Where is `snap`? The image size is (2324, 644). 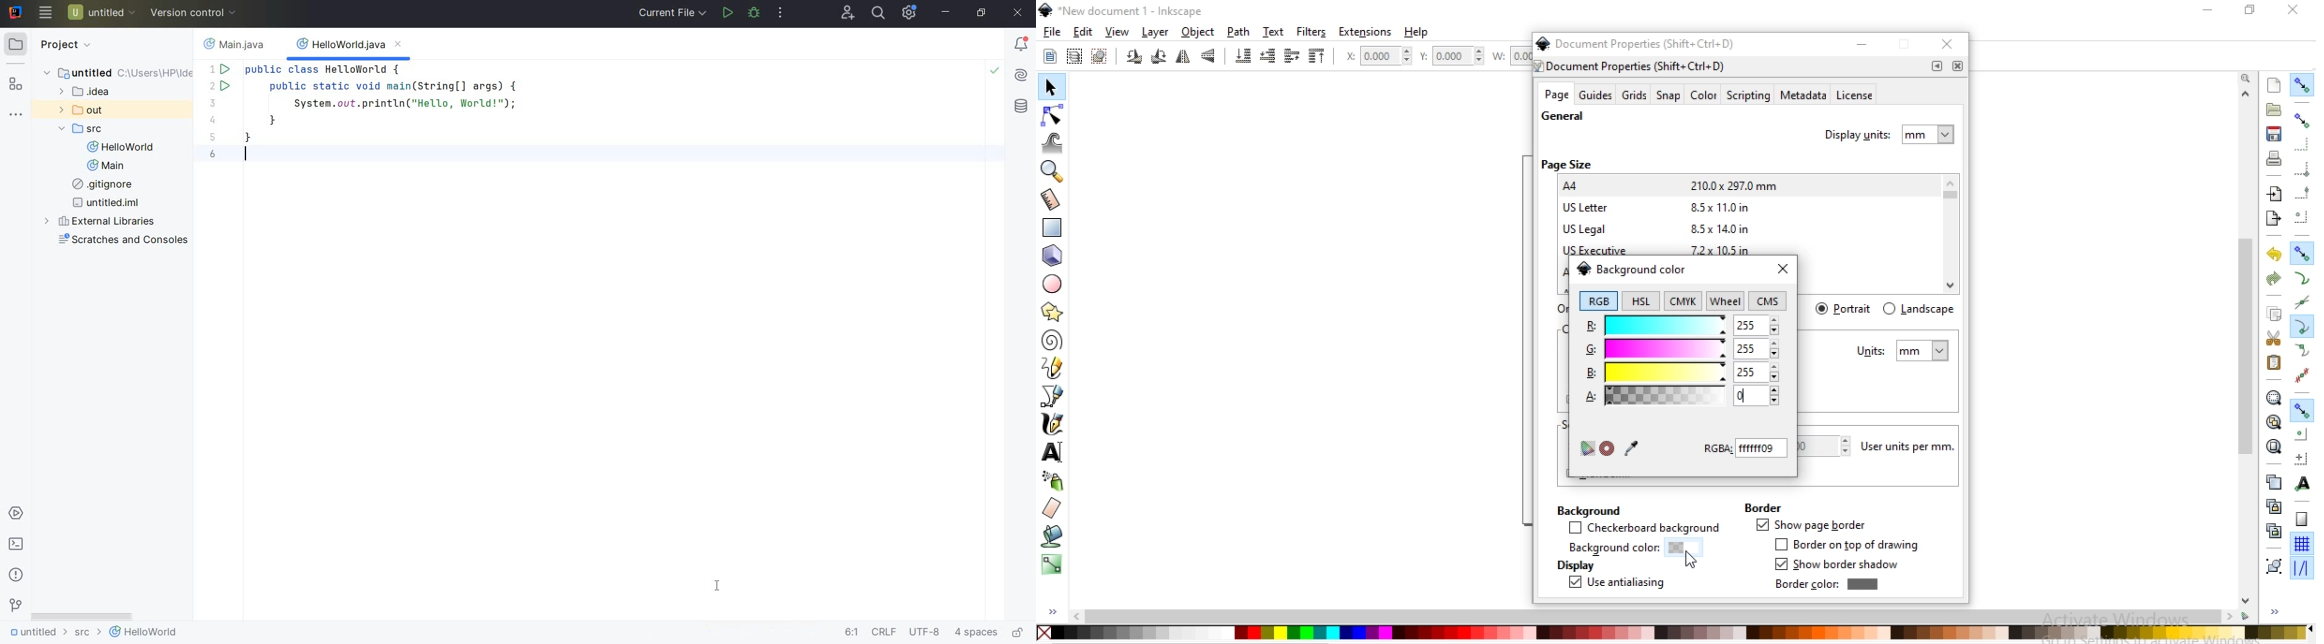 snap is located at coordinates (1669, 96).